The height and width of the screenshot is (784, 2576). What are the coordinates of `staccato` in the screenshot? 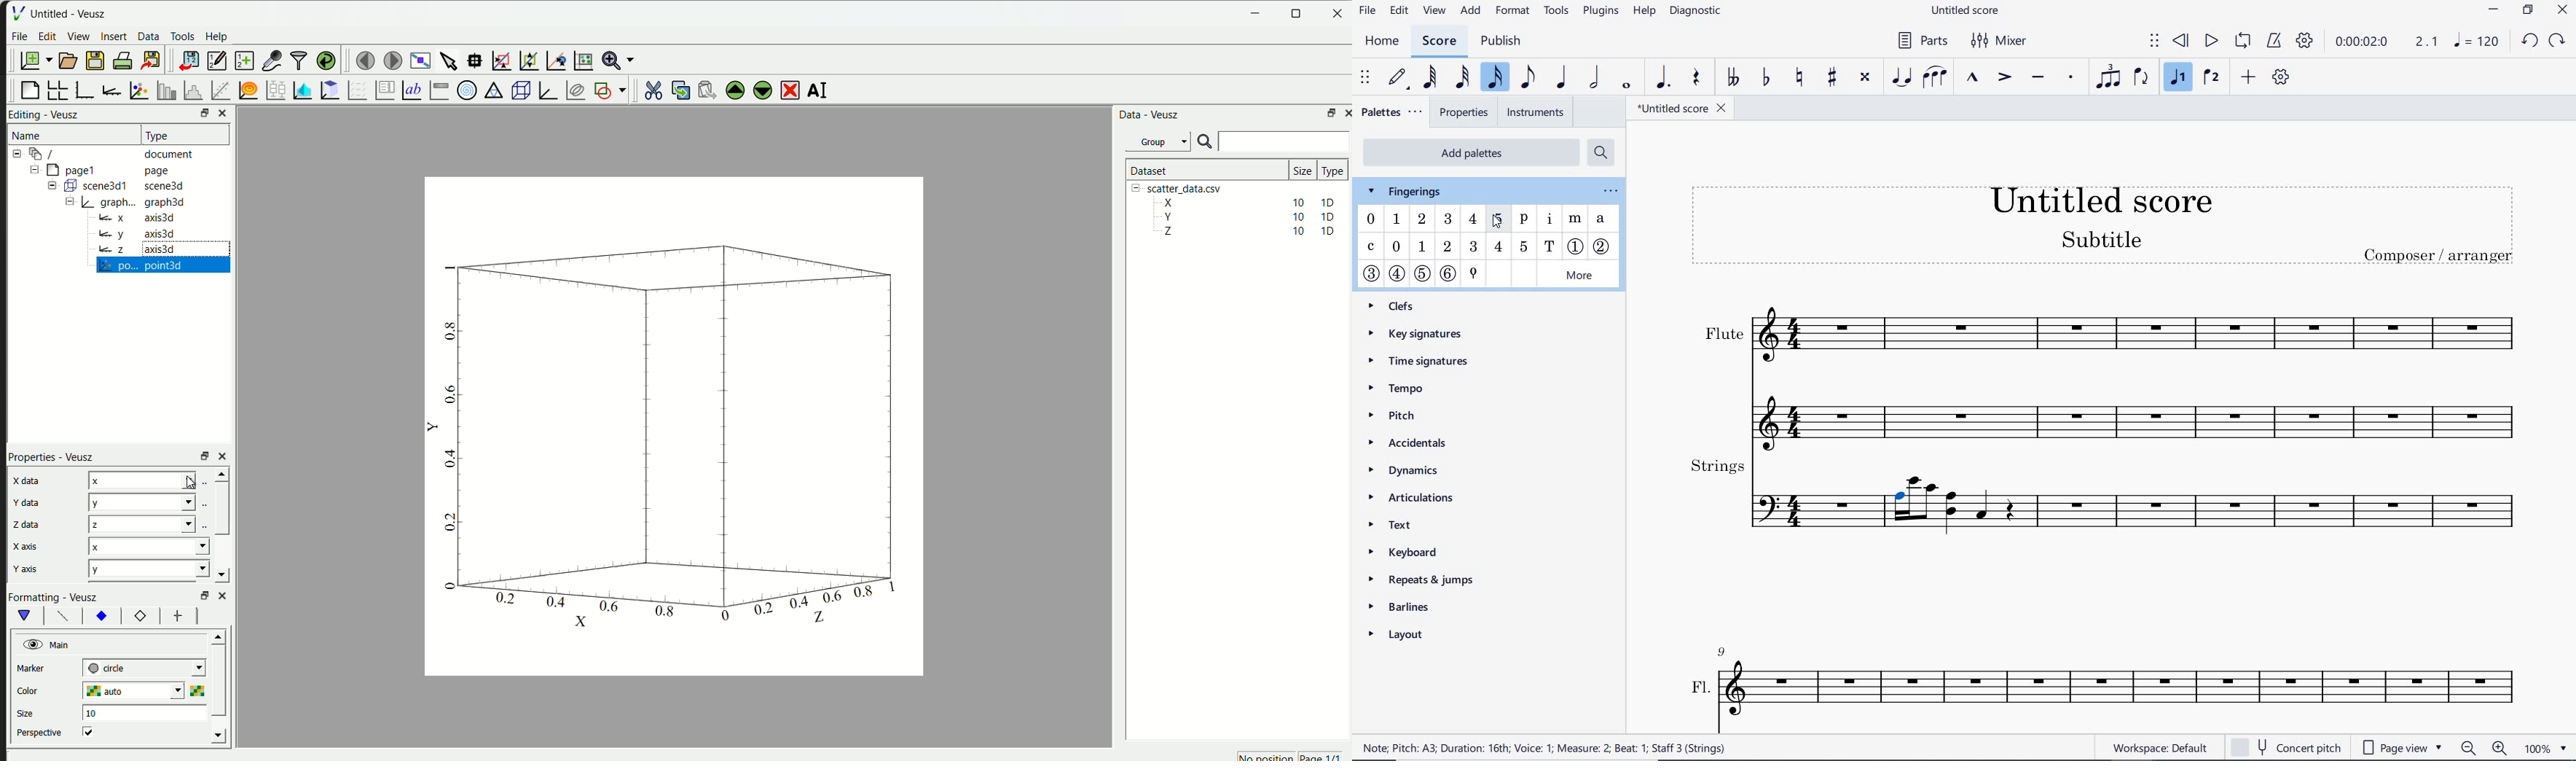 It's located at (2072, 78).